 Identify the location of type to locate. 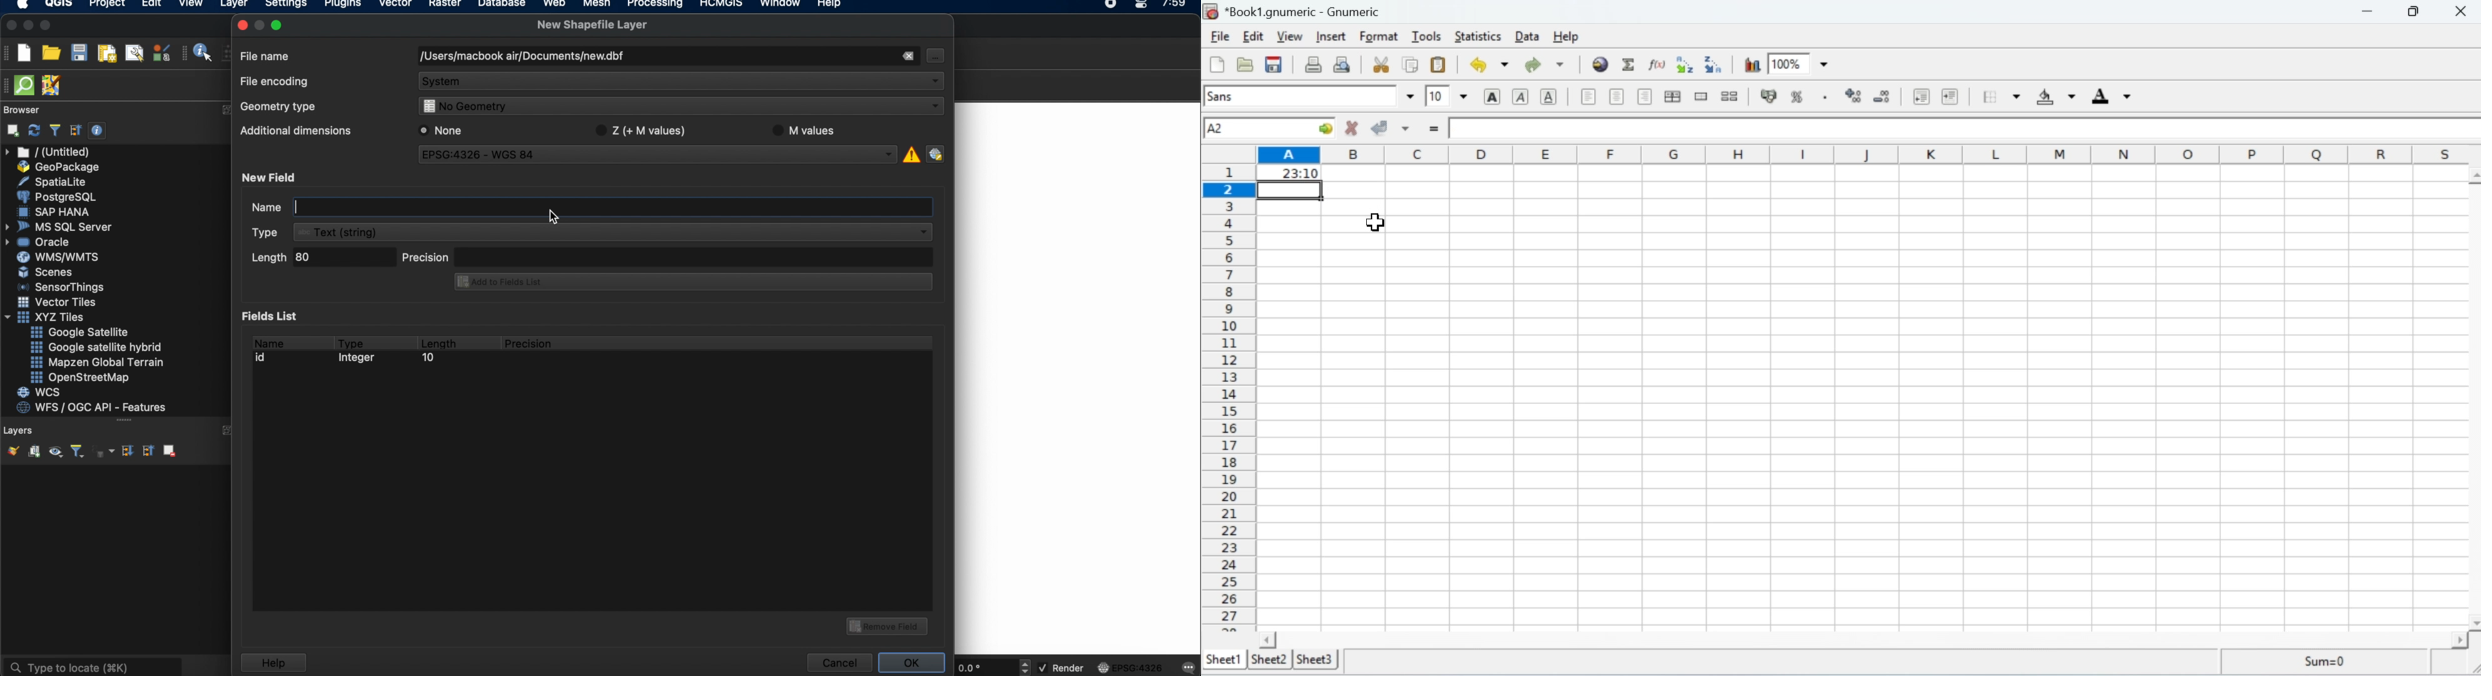
(92, 666).